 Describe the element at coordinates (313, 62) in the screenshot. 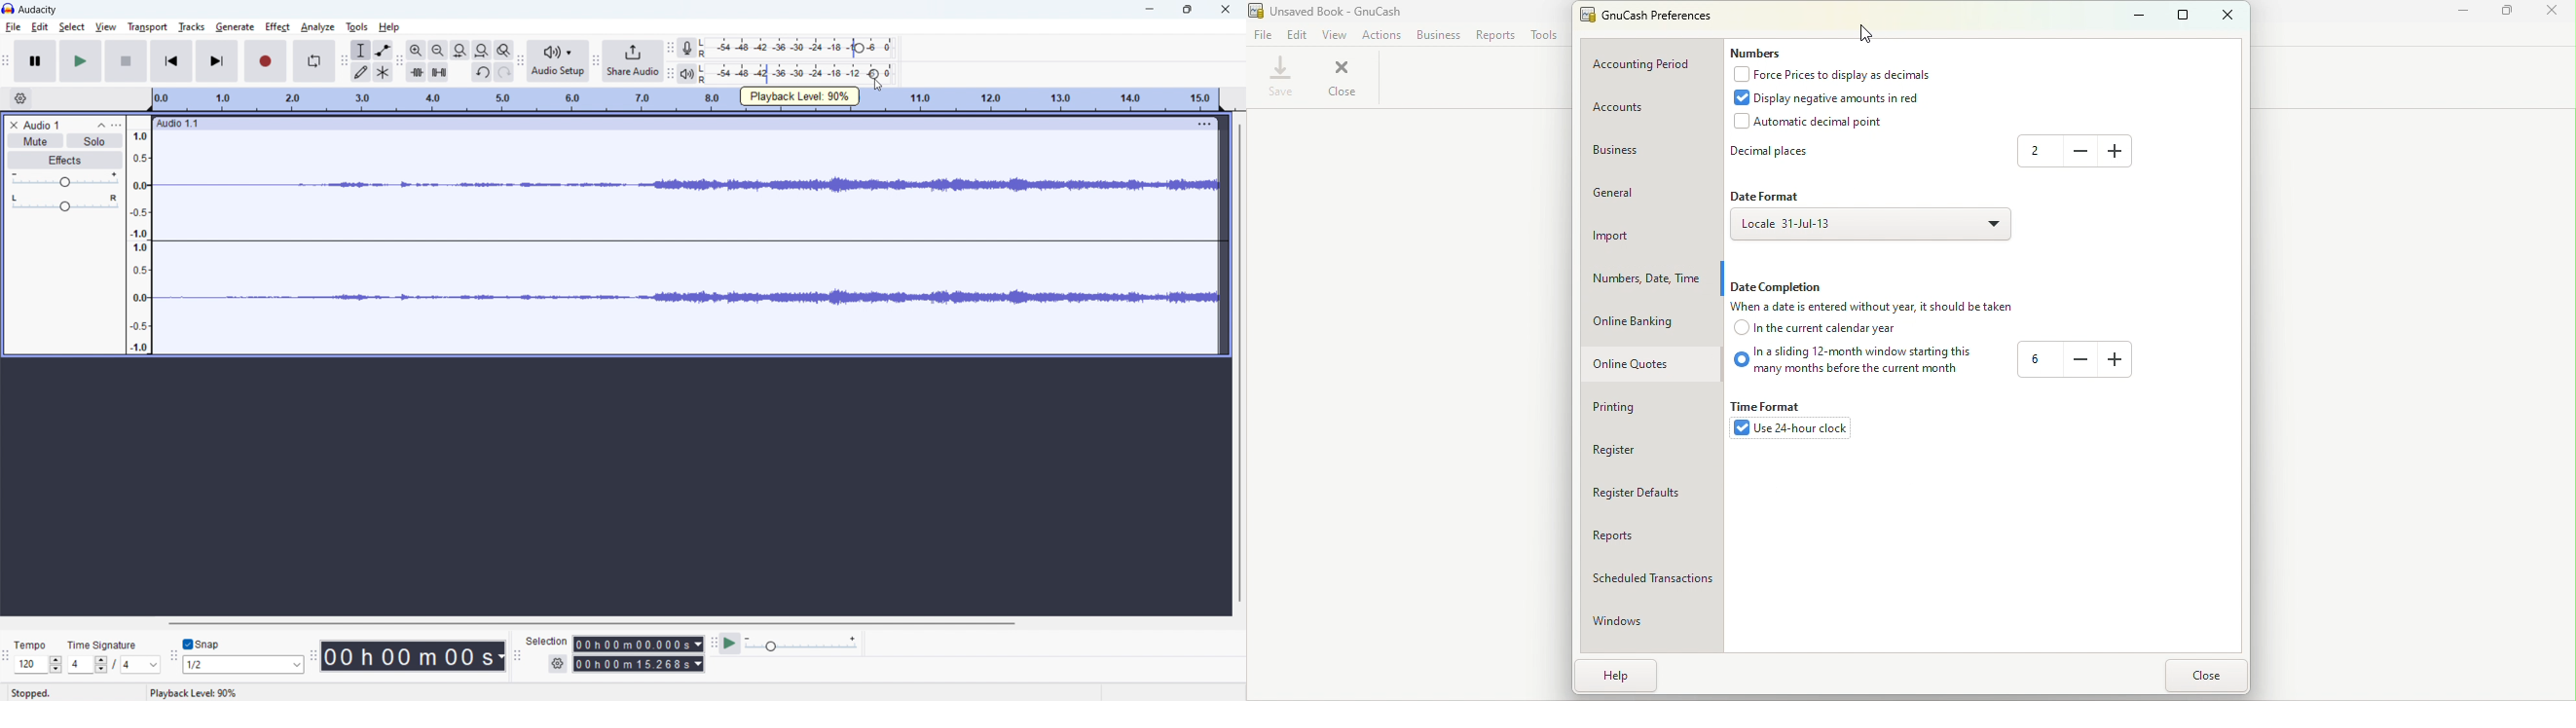

I see `enable looping` at that location.